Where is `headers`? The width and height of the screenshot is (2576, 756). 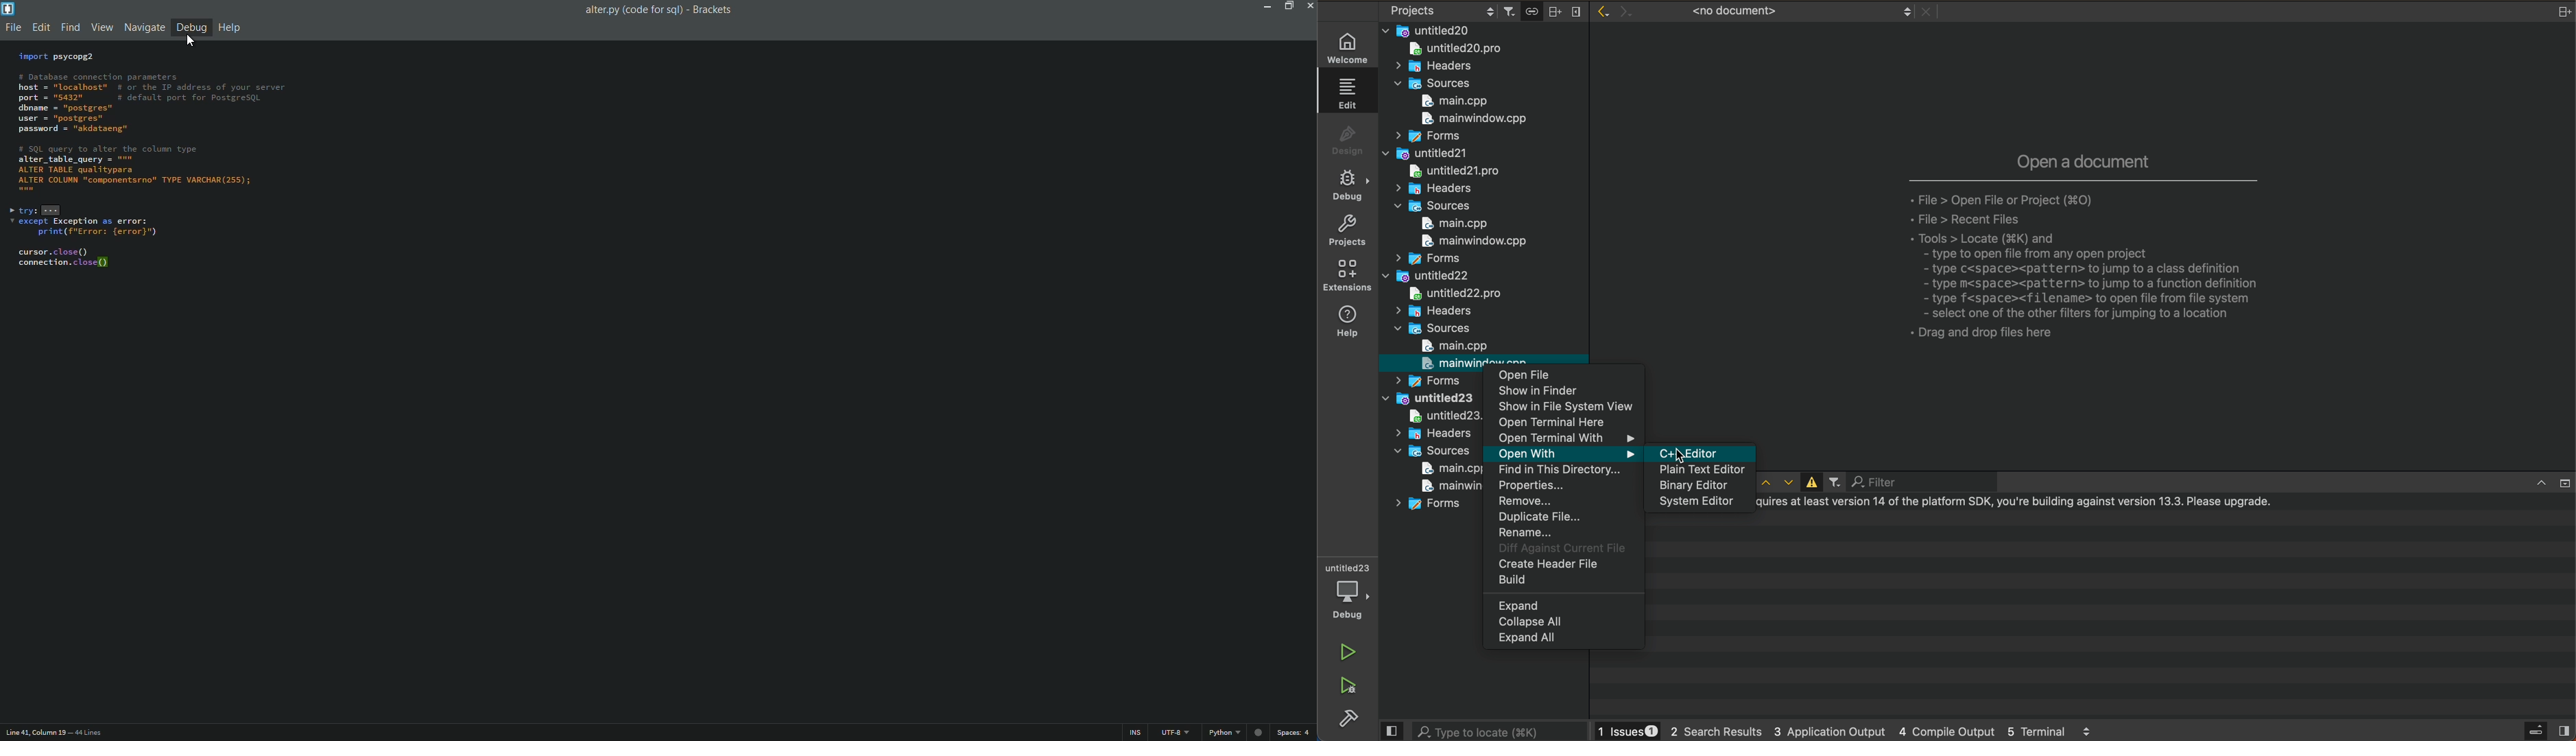
headers is located at coordinates (1437, 66).